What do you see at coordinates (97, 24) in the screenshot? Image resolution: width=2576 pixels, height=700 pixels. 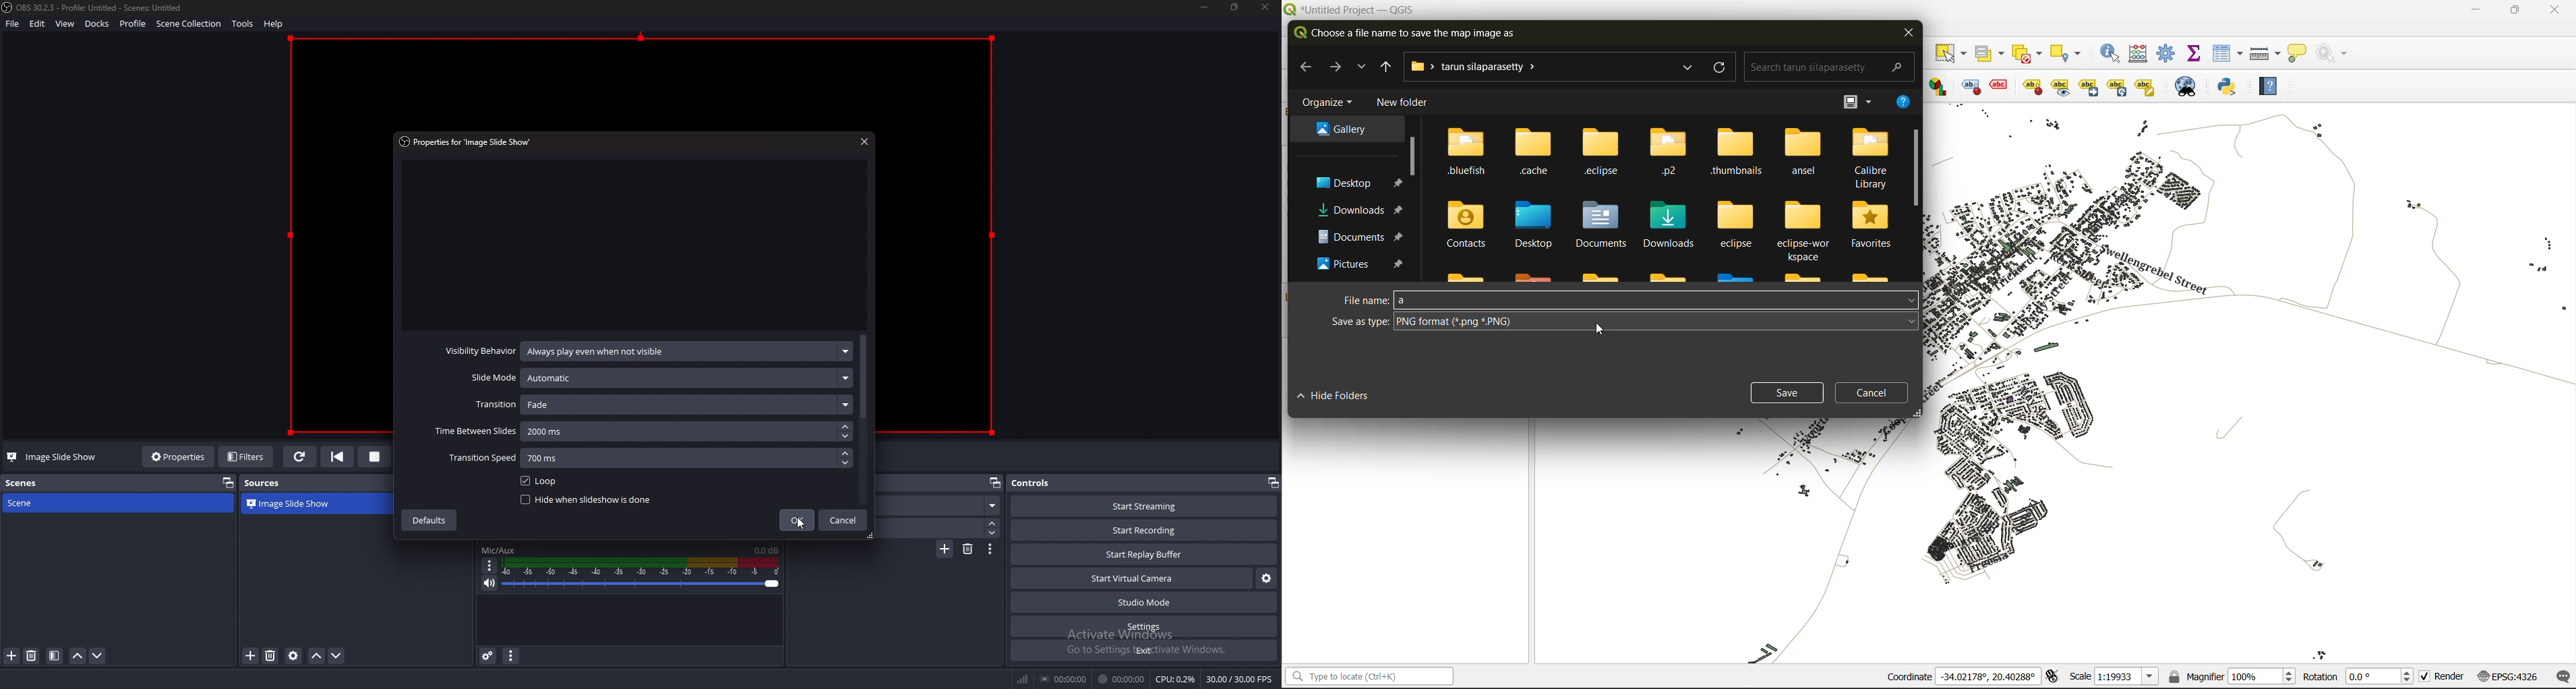 I see `docks` at bounding box center [97, 24].